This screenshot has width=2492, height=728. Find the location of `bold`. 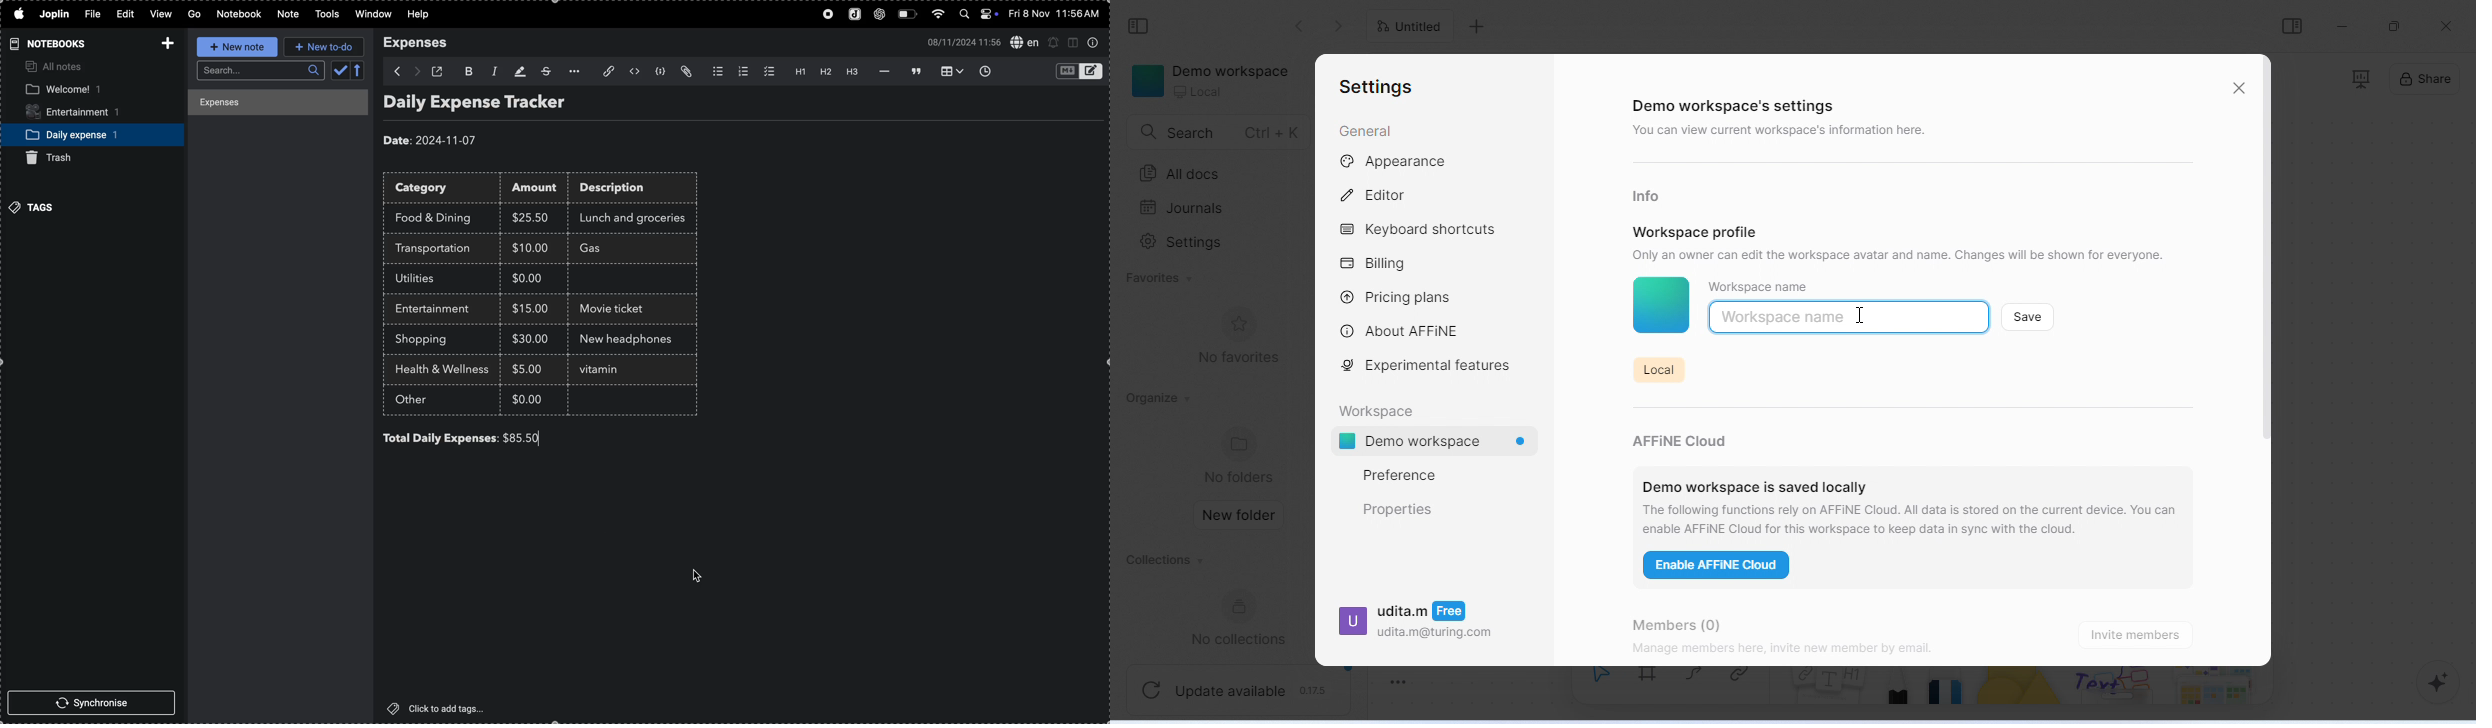

bold is located at coordinates (467, 70).